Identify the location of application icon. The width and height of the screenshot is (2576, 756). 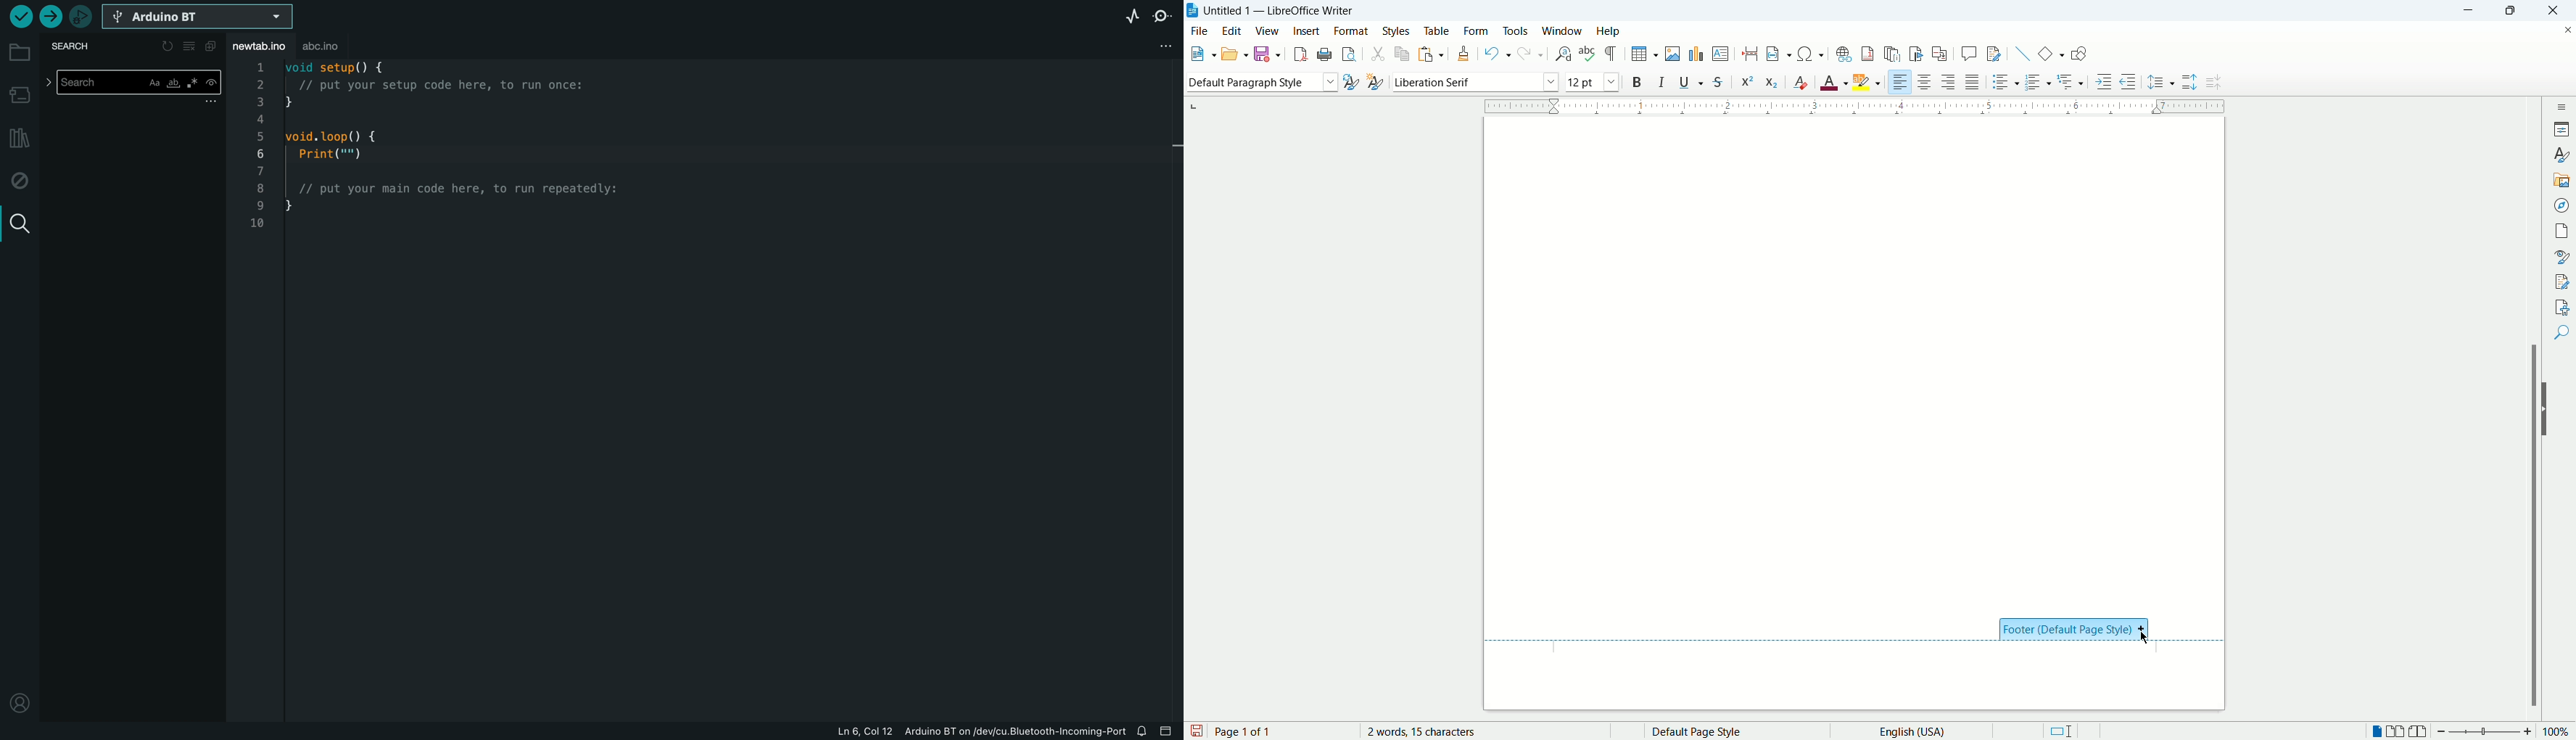
(1193, 11).